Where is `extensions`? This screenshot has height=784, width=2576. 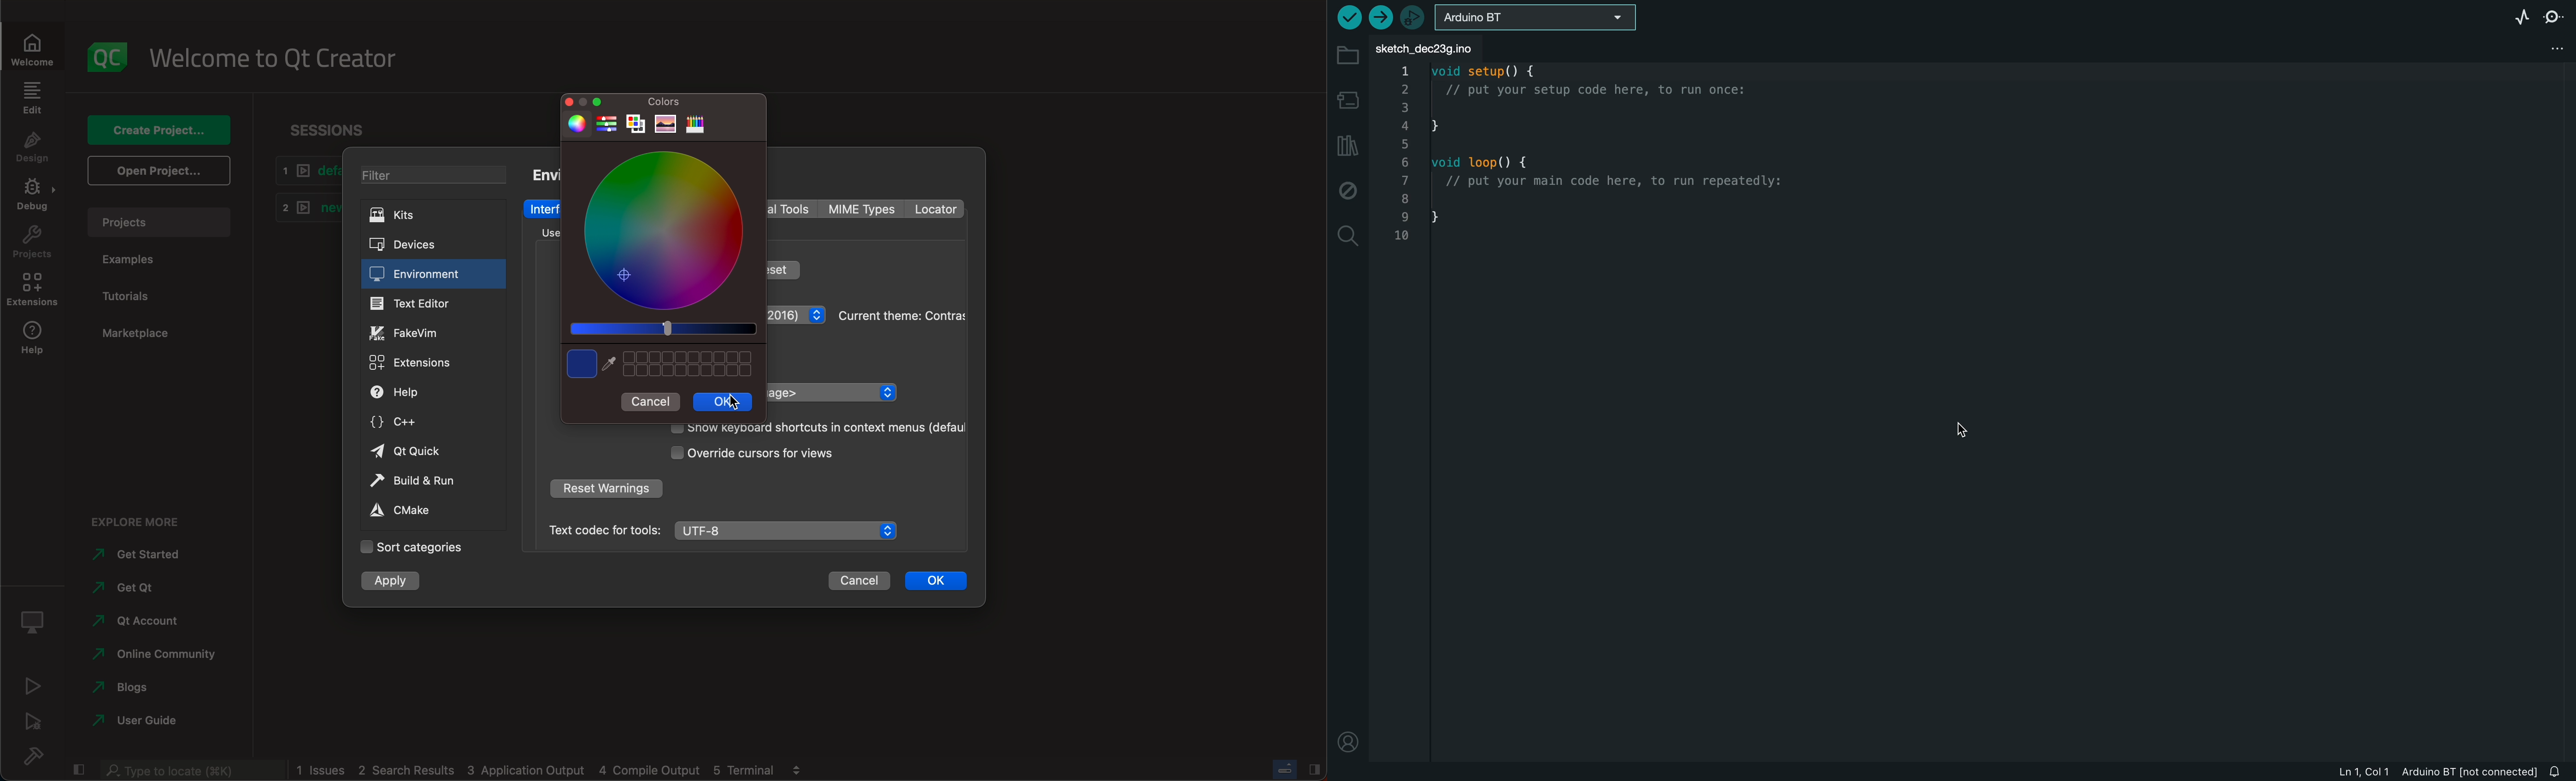 extensions is located at coordinates (424, 363).